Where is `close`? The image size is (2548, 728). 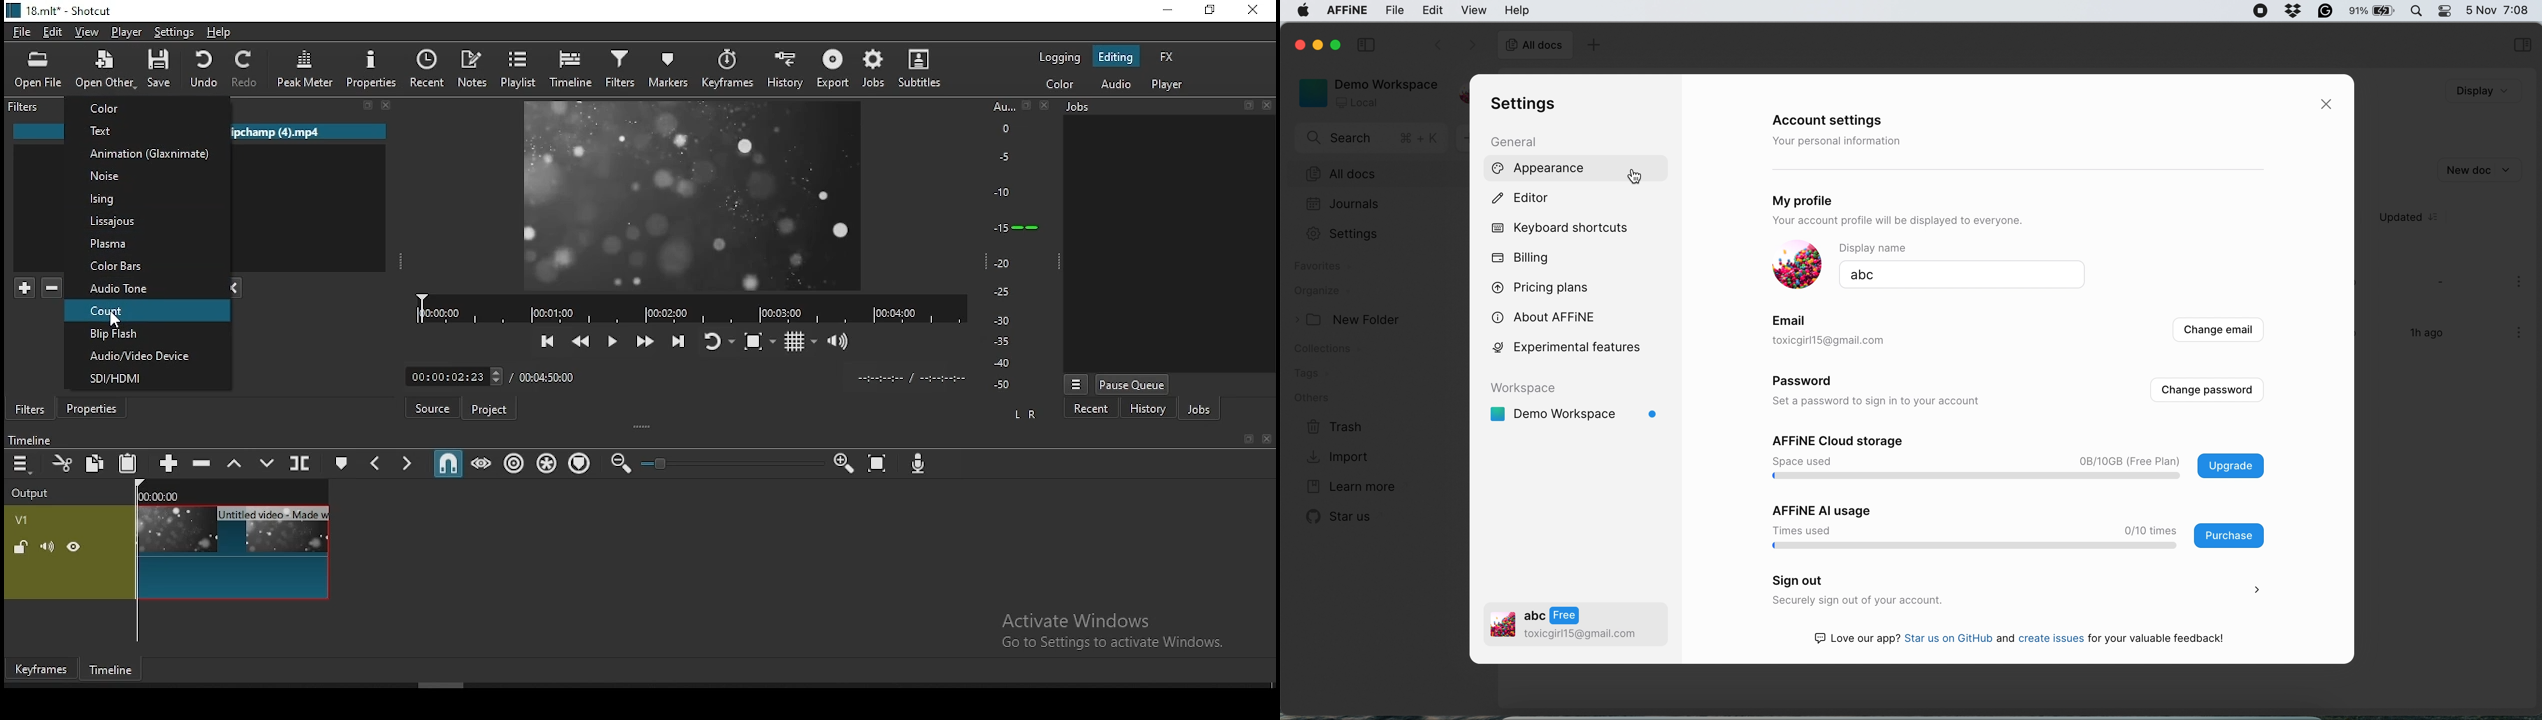 close is located at coordinates (1298, 44).